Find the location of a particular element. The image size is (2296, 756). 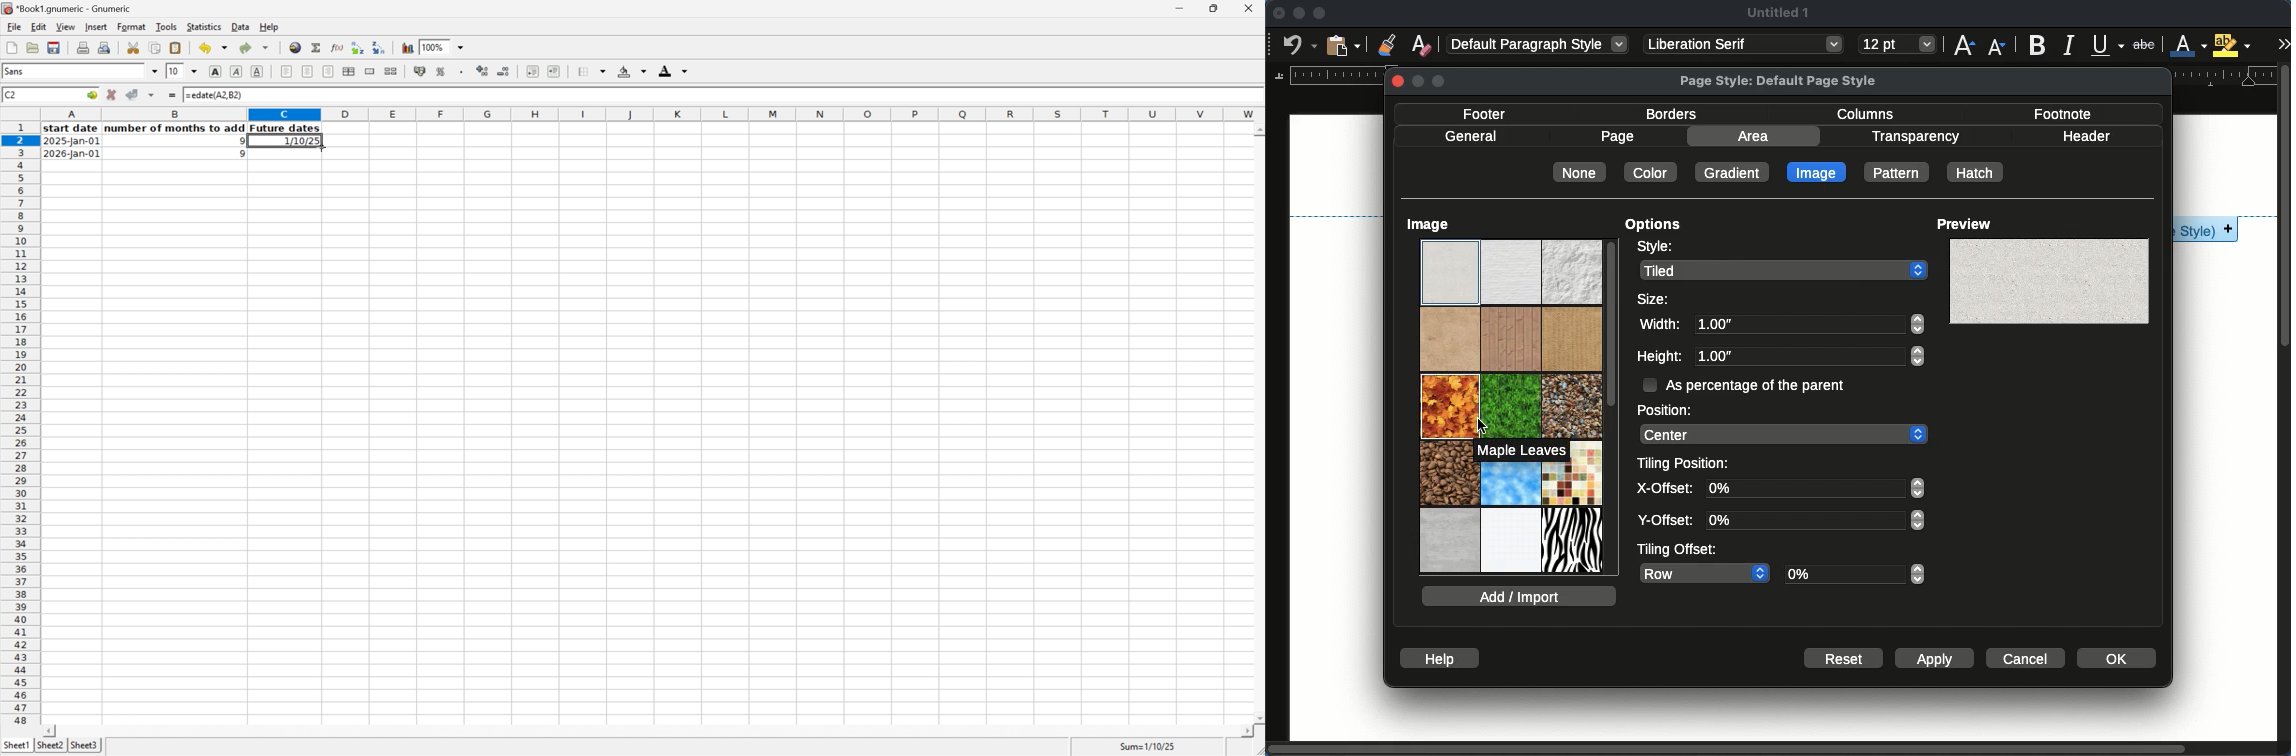

tiling position is located at coordinates (1686, 465).